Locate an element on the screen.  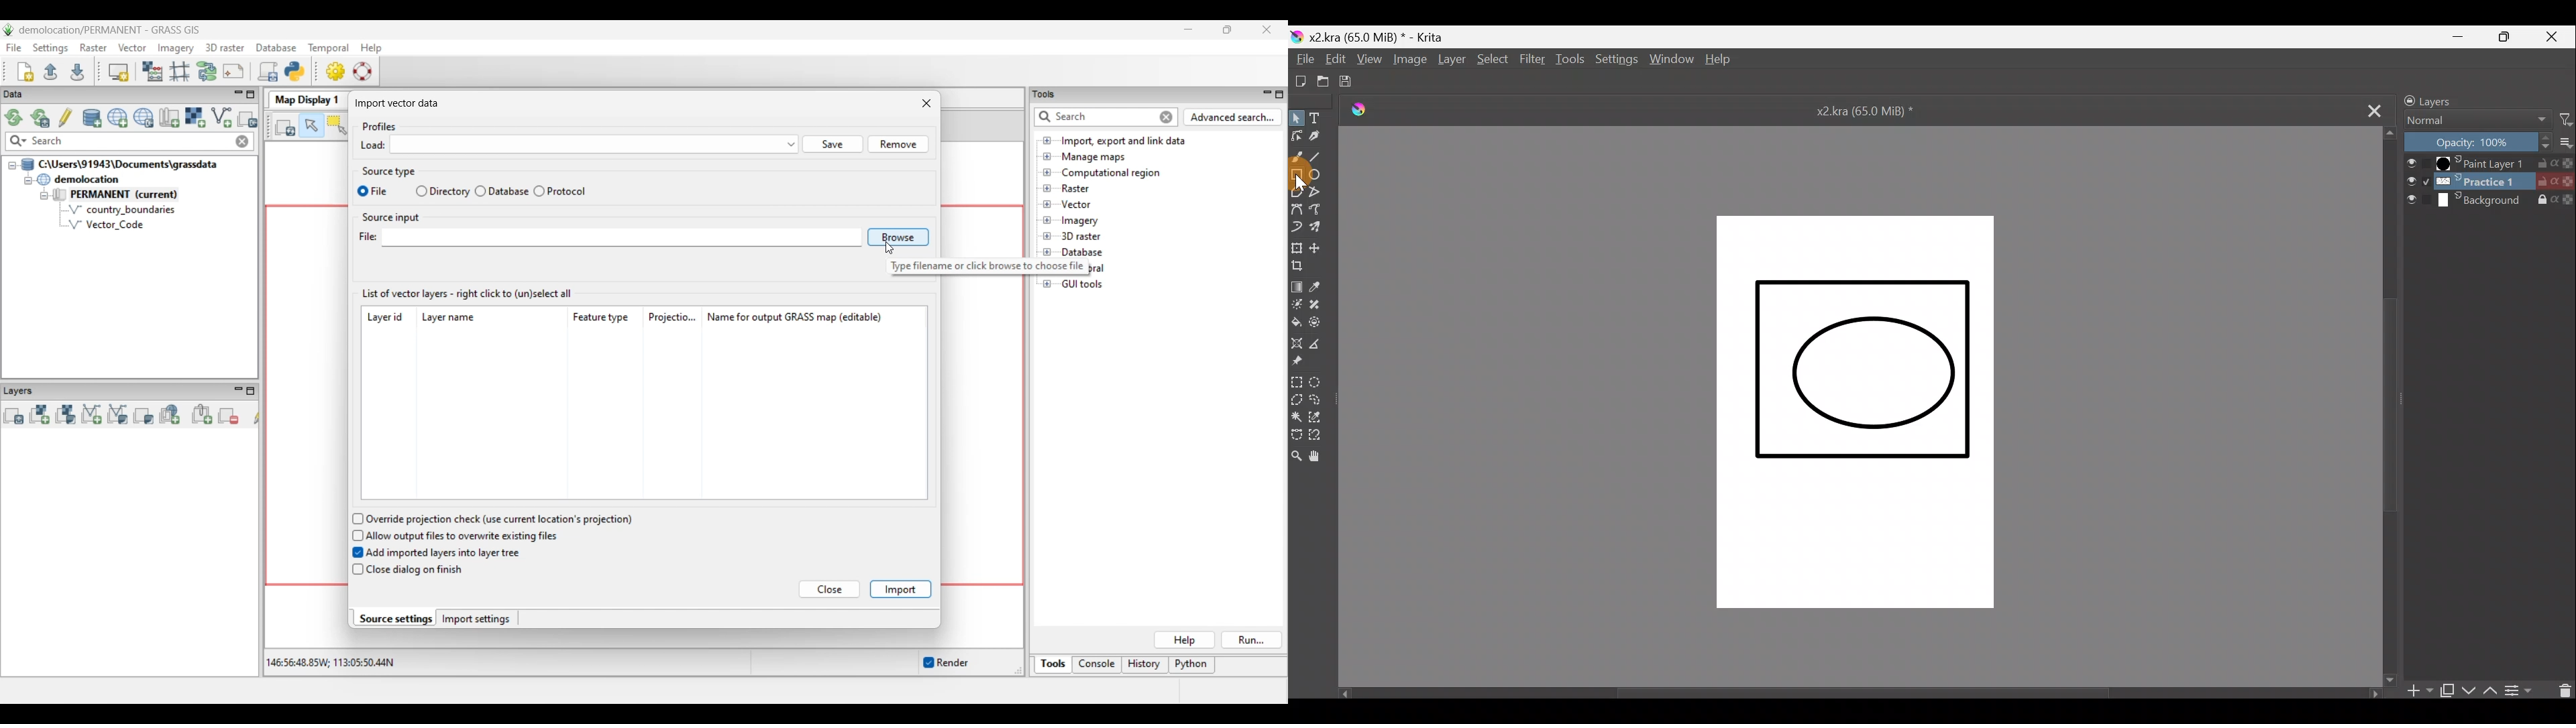
x2.kra (65.0 MiB) * is located at coordinates (1864, 113).